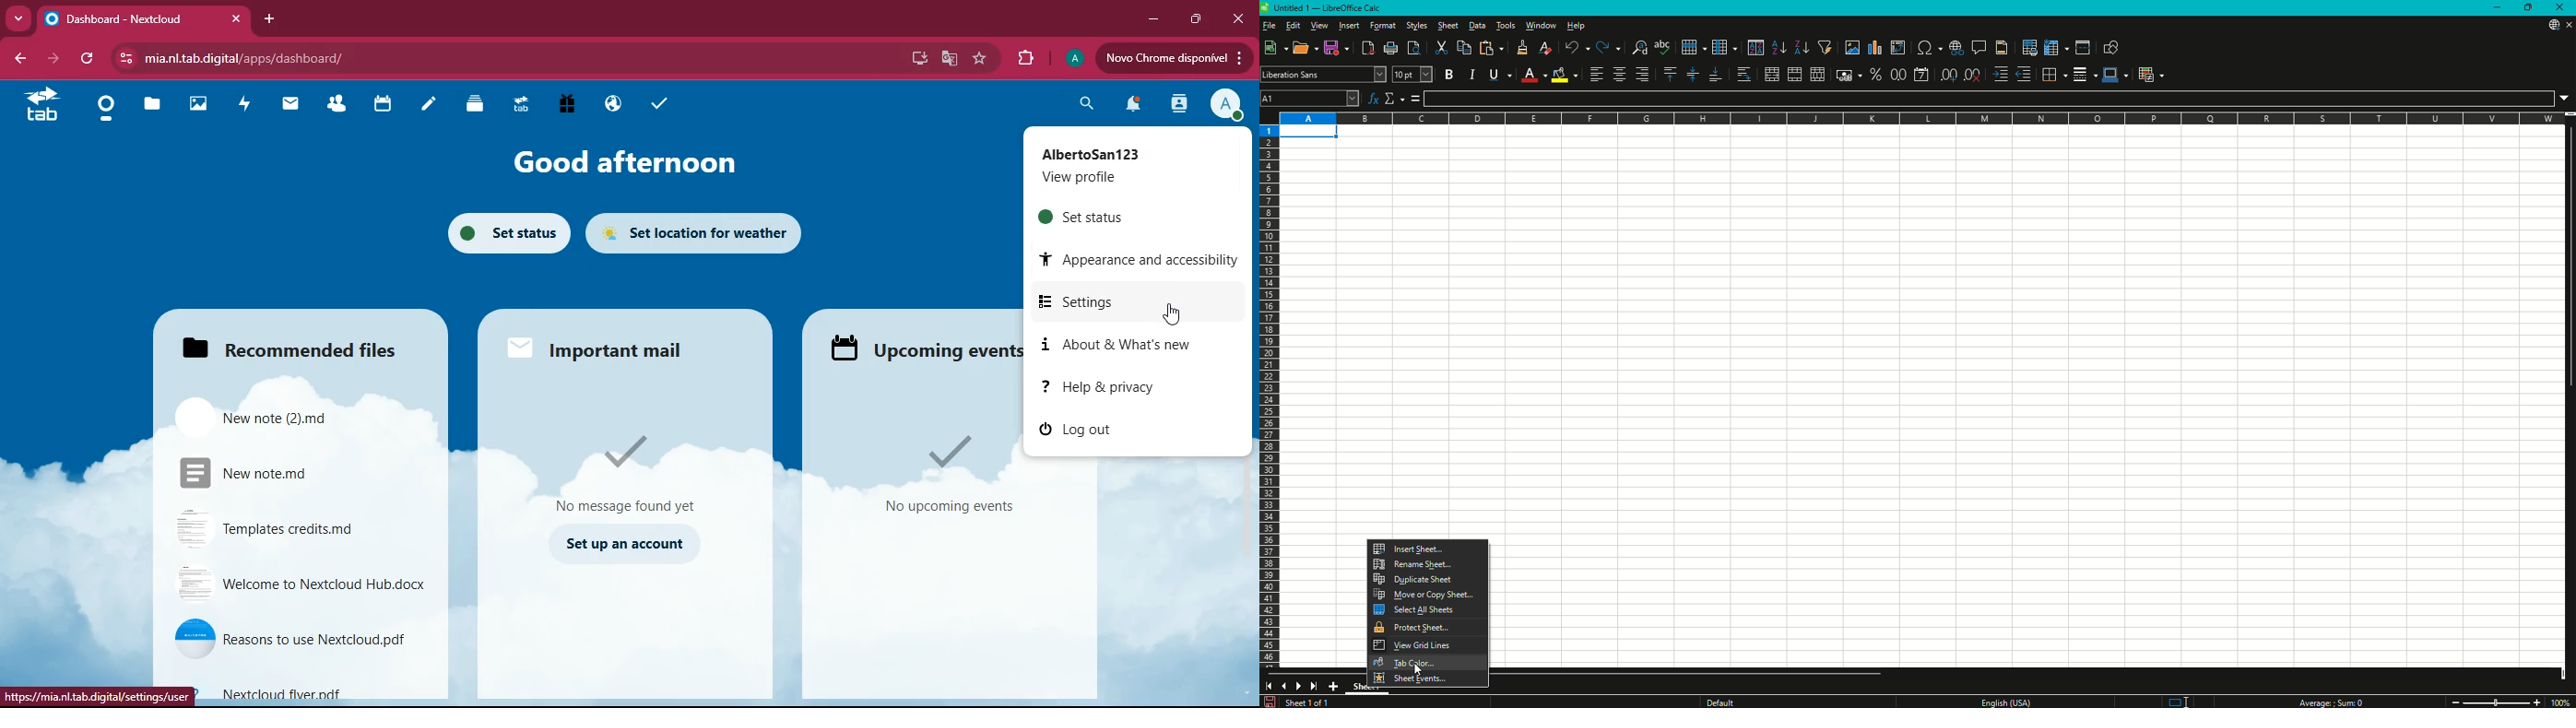  Describe the element at coordinates (1270, 701) in the screenshot. I see `Save changes` at that location.